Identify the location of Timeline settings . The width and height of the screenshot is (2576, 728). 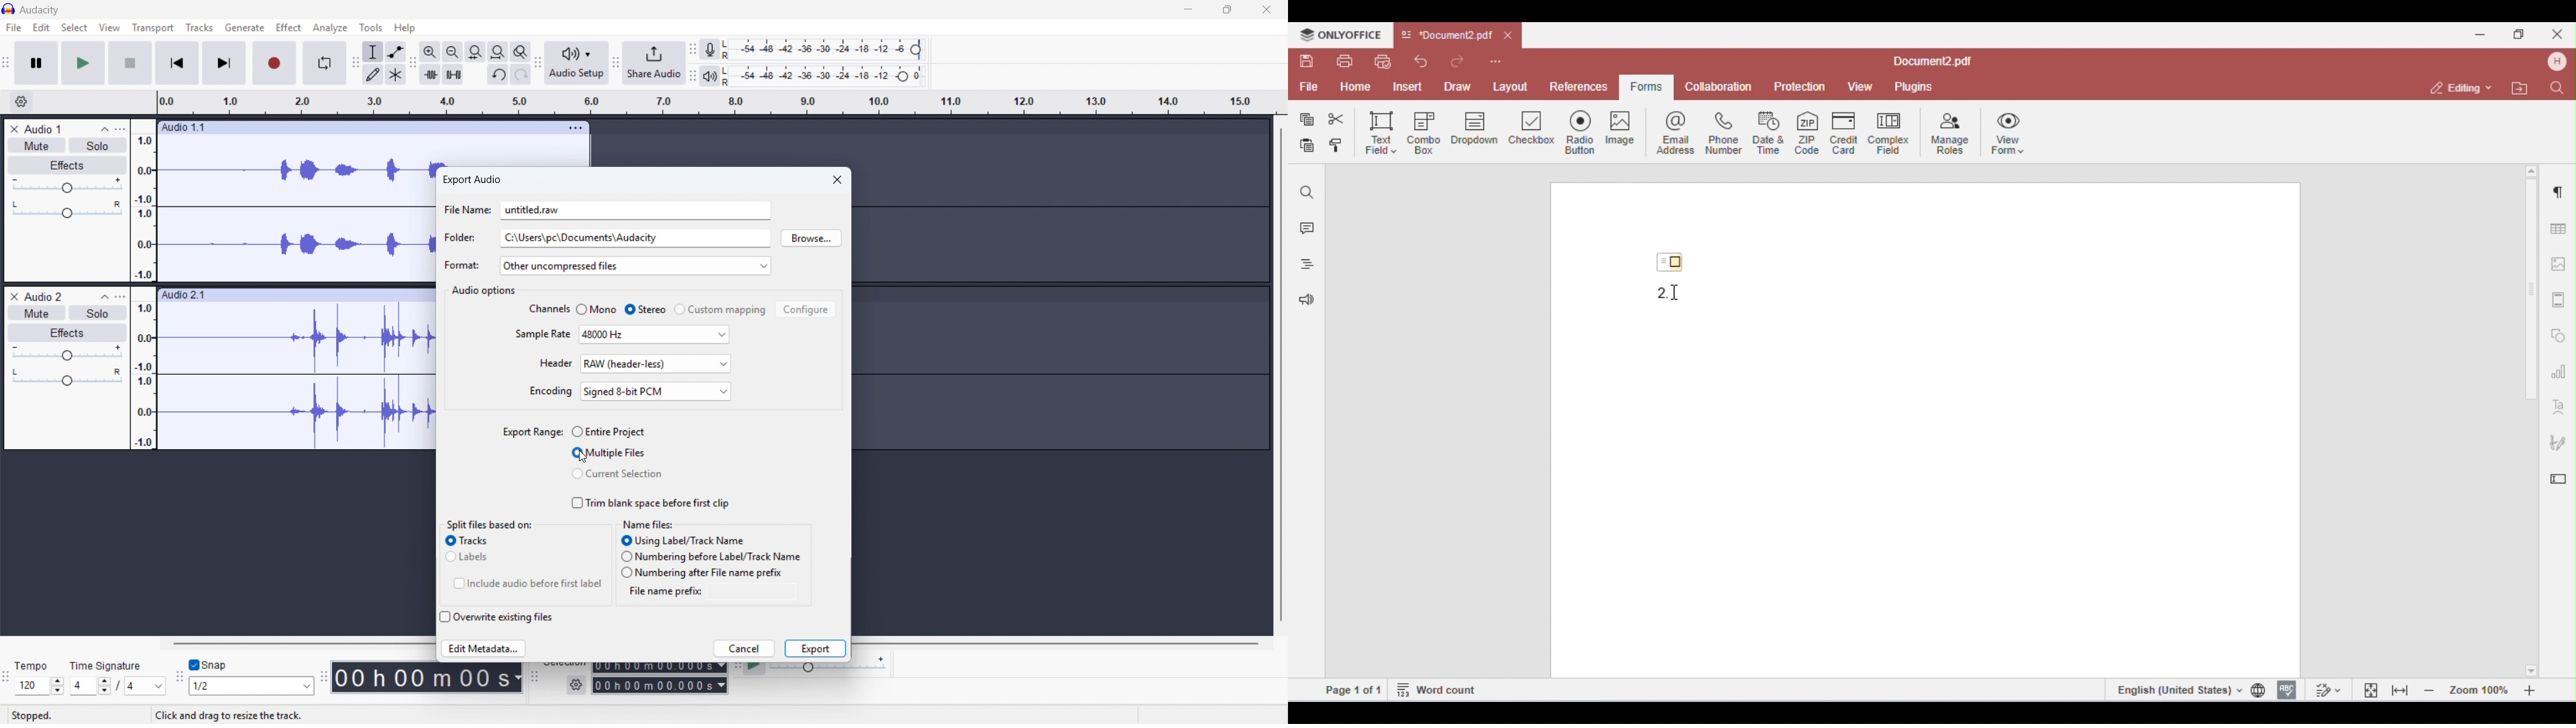
(21, 102).